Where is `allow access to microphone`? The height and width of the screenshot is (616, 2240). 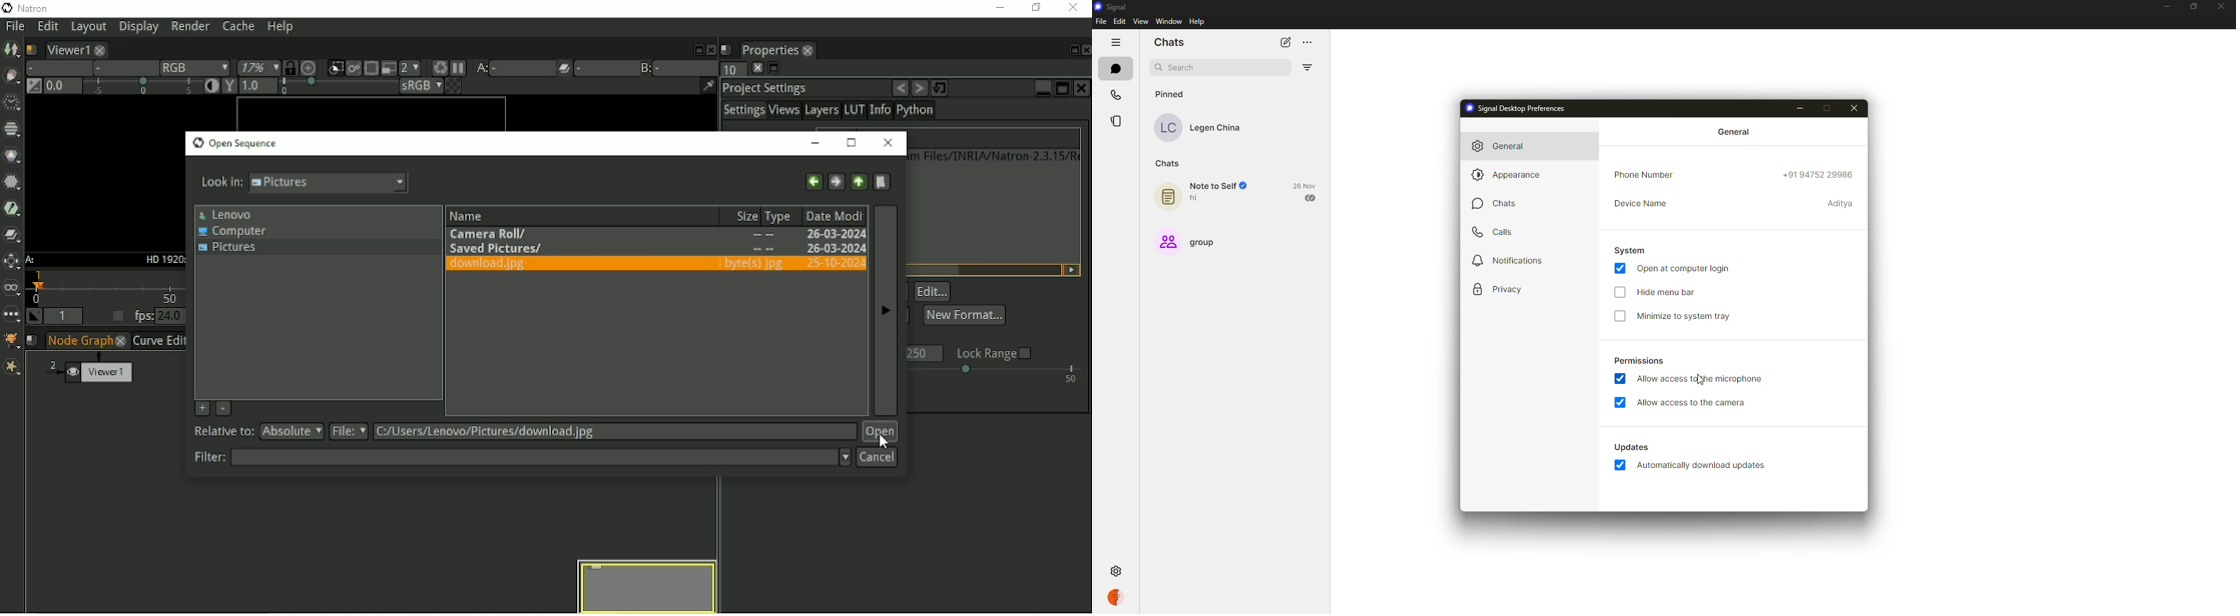 allow access to microphone is located at coordinates (1701, 379).